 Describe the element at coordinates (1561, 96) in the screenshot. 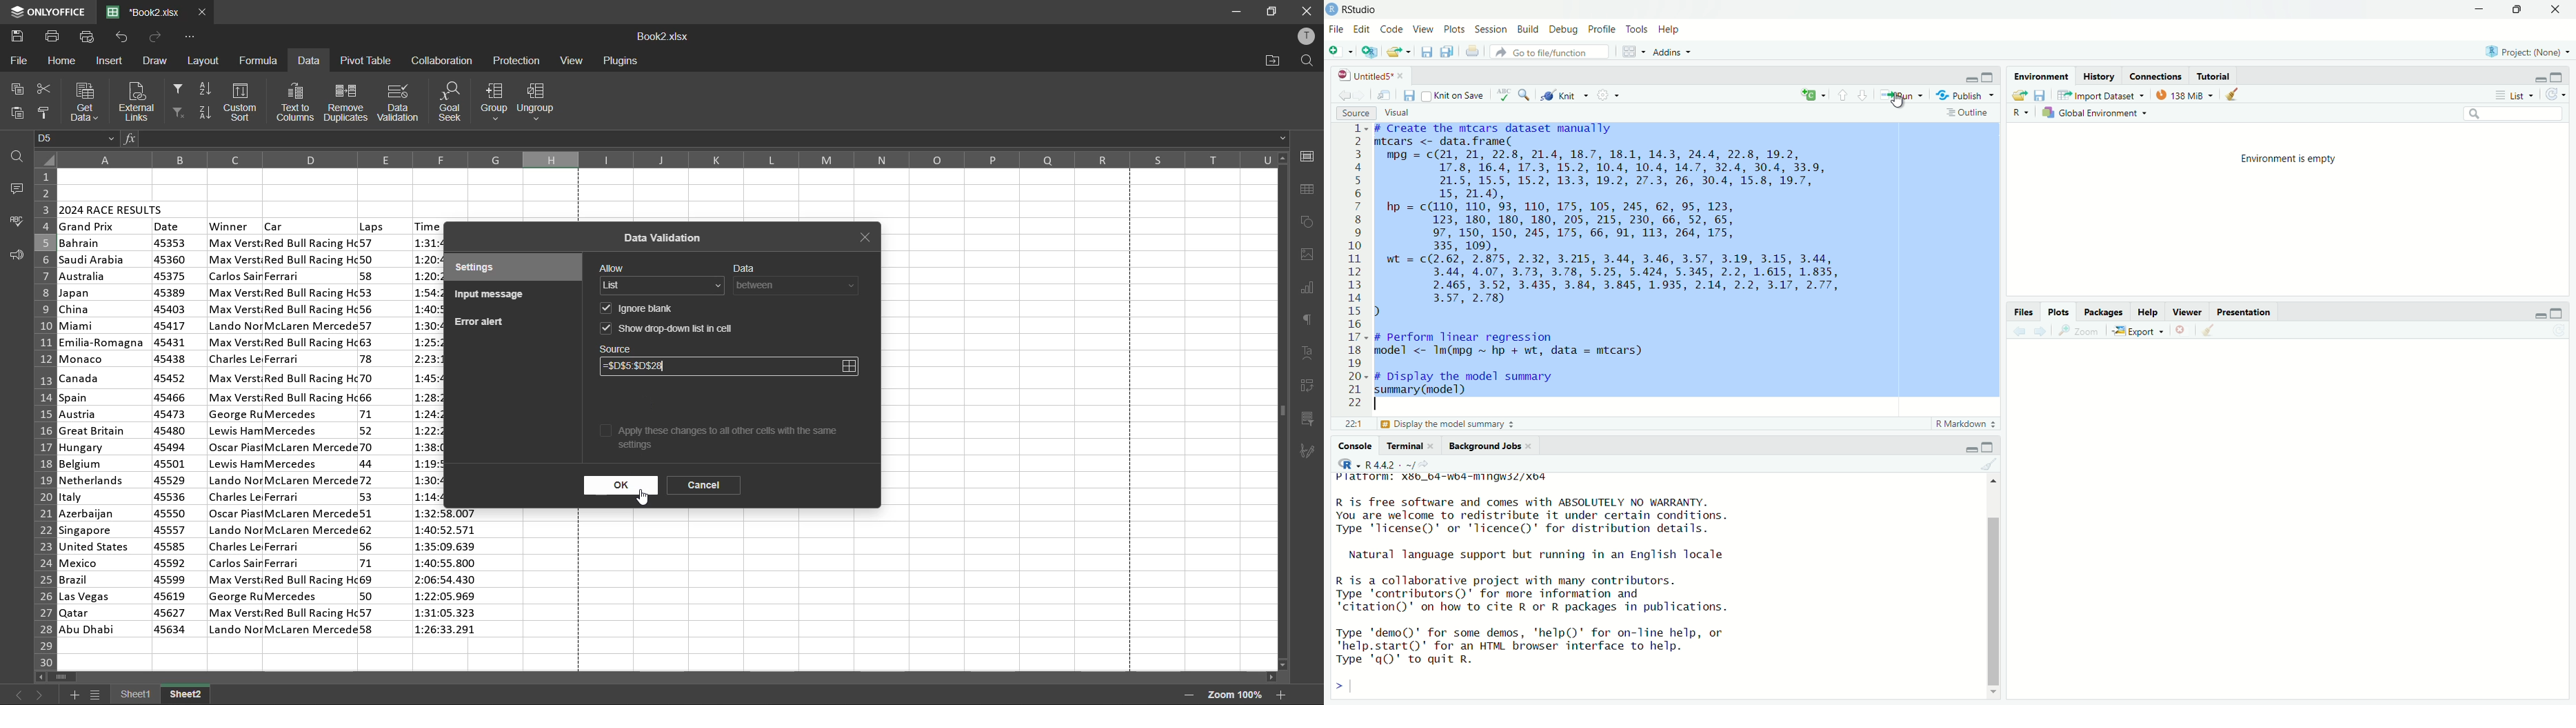

I see `knit` at that location.